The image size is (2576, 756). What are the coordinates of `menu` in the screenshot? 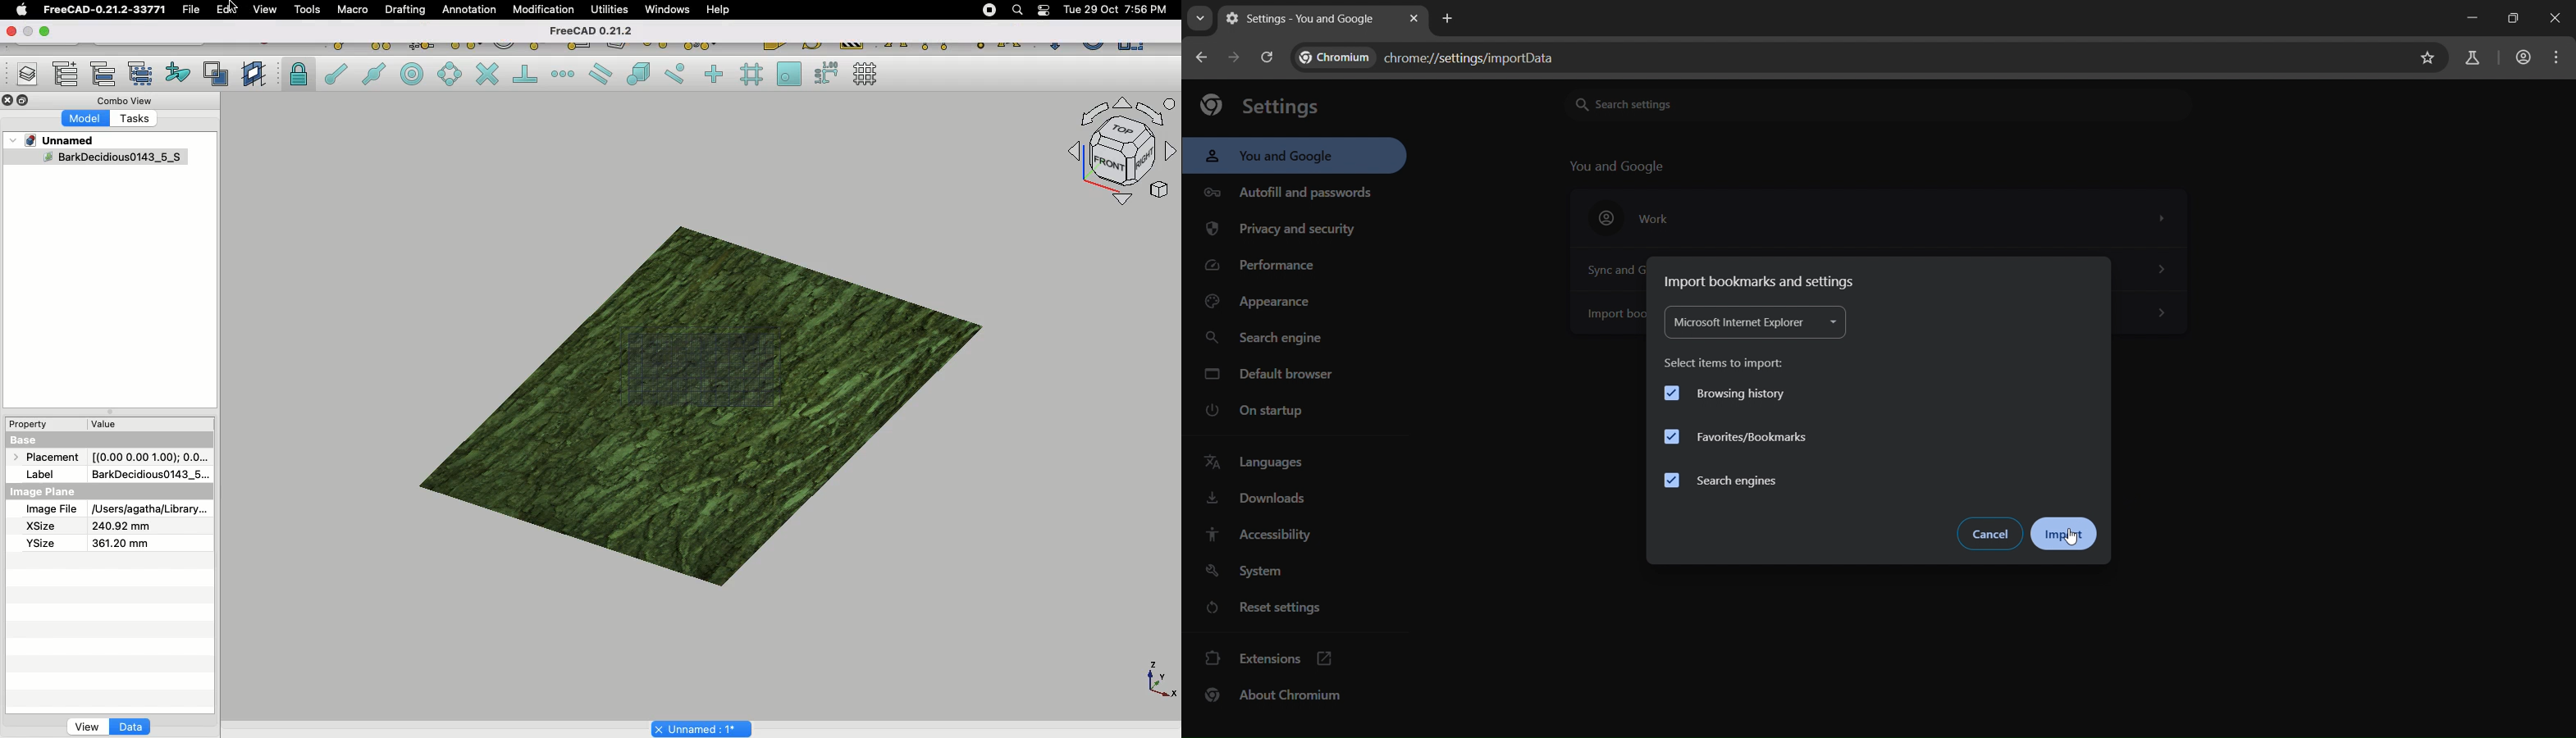 It's located at (2563, 56).